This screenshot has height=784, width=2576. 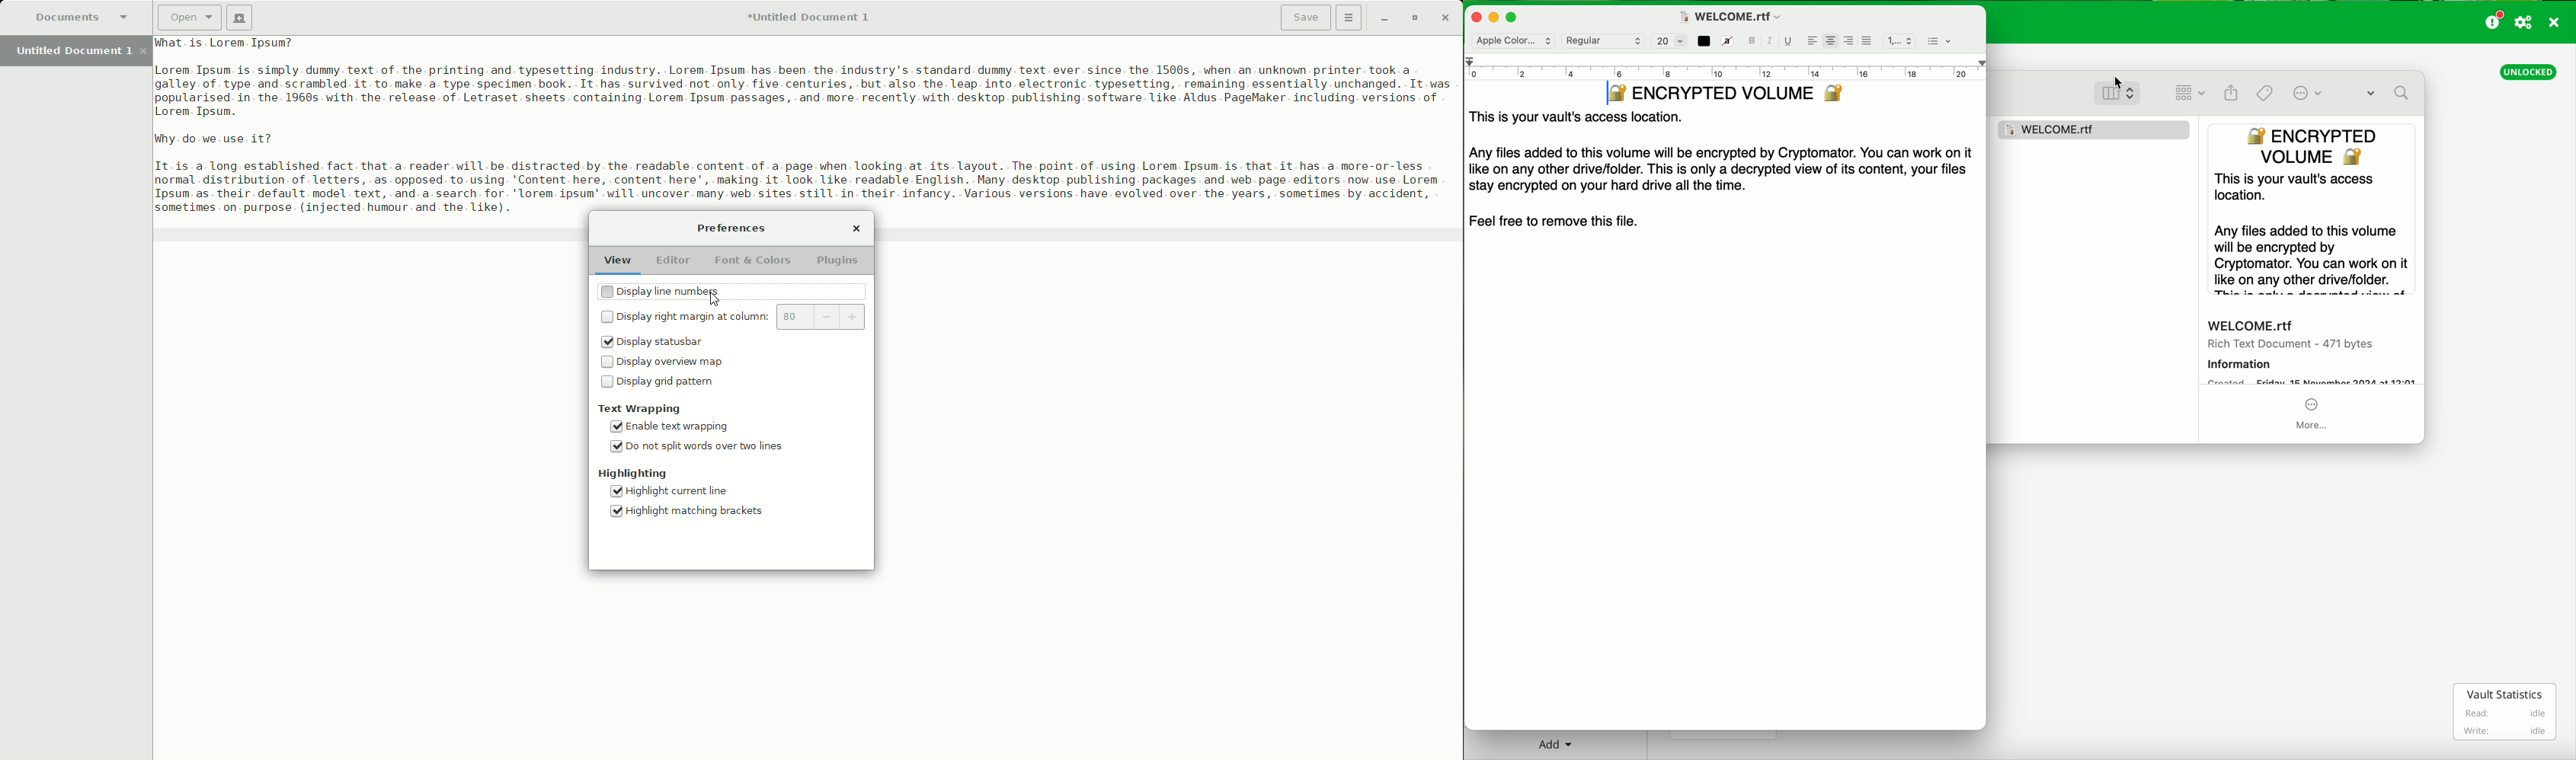 What do you see at coordinates (79, 52) in the screenshot?
I see `Untitled Document 1` at bounding box center [79, 52].